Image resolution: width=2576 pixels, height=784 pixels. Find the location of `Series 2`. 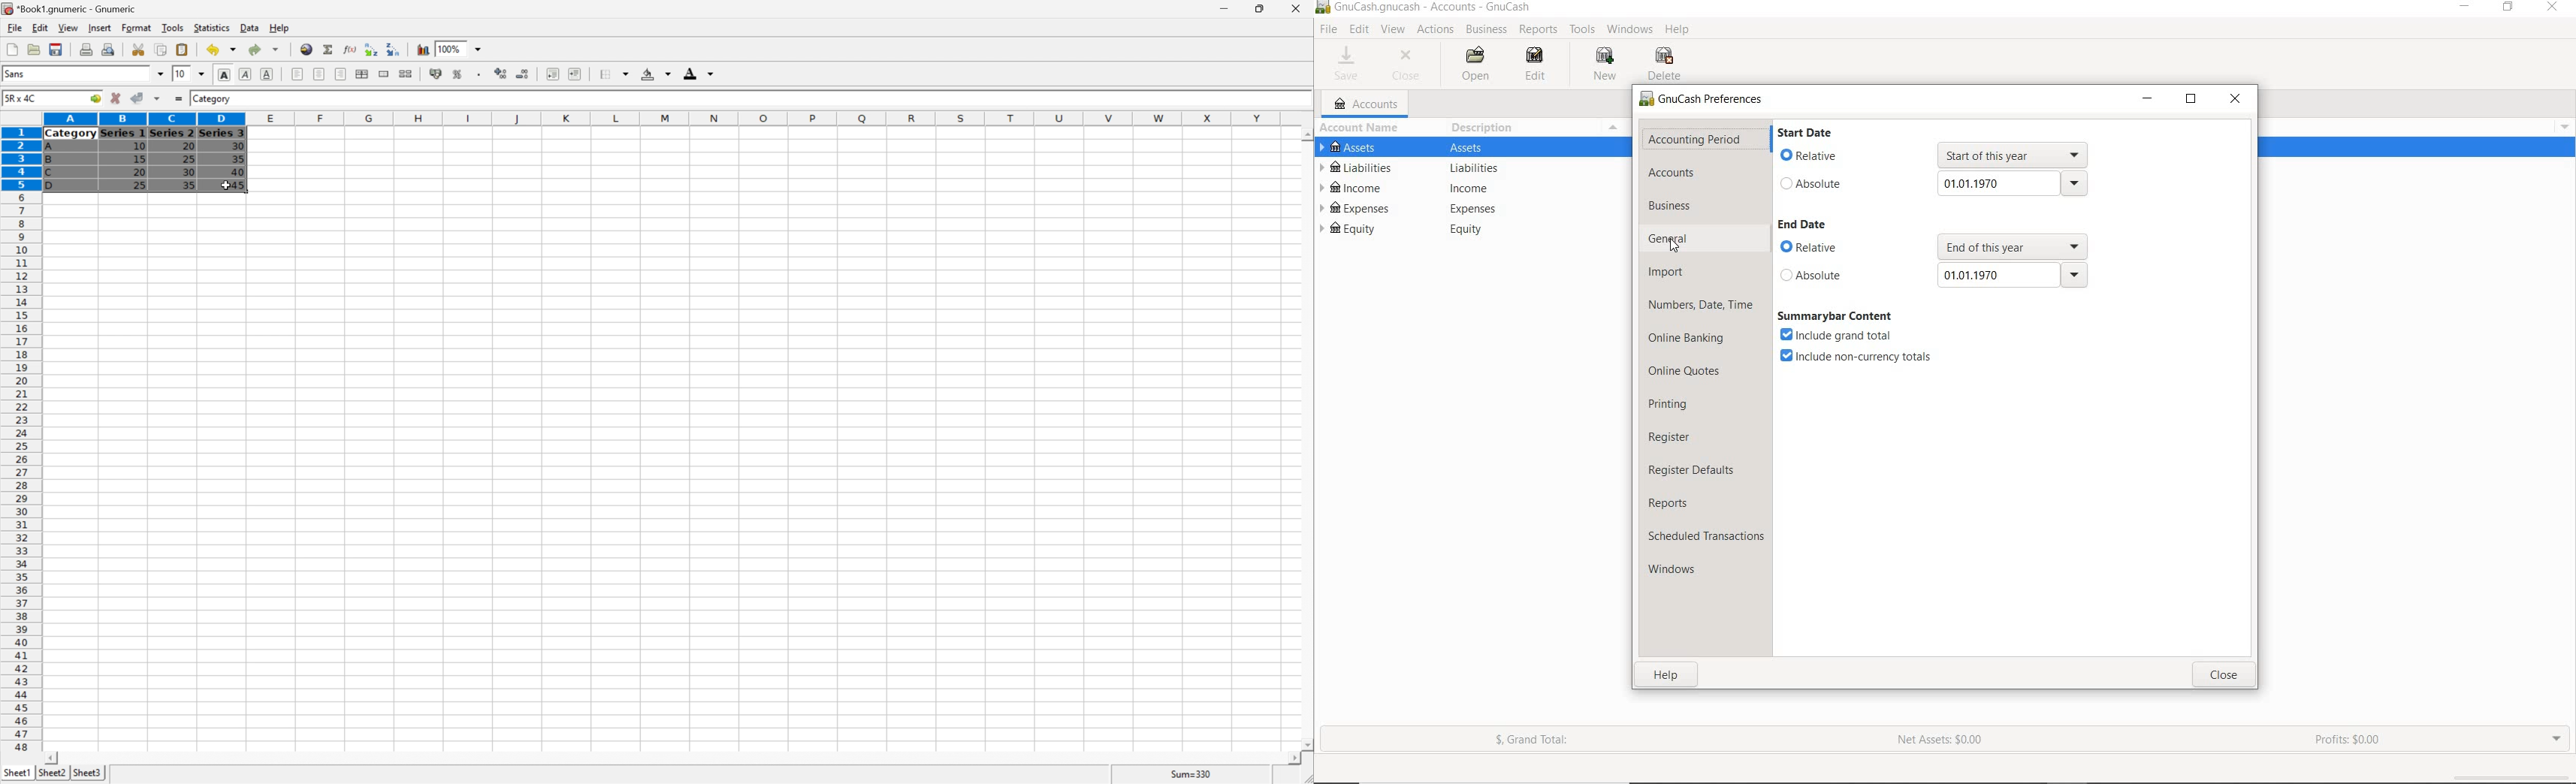

Series 2 is located at coordinates (171, 132).